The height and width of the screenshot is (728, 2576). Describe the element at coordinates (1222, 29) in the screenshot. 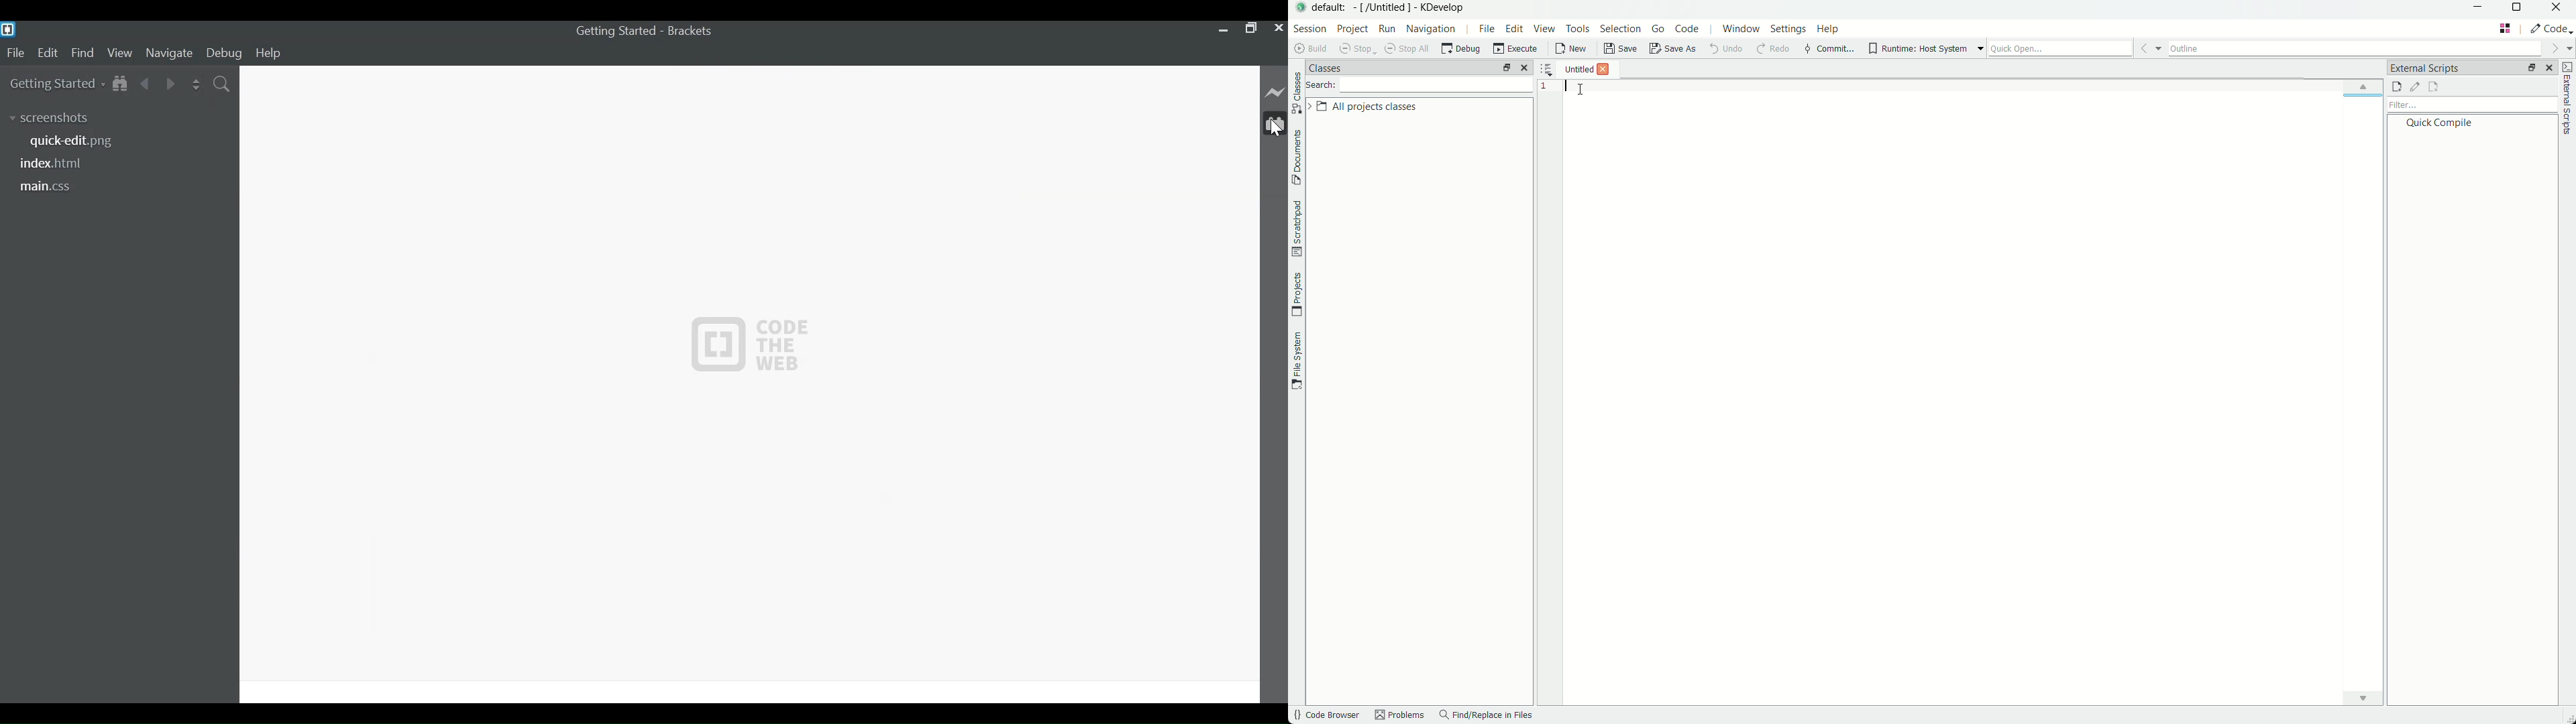

I see `minimize` at that location.